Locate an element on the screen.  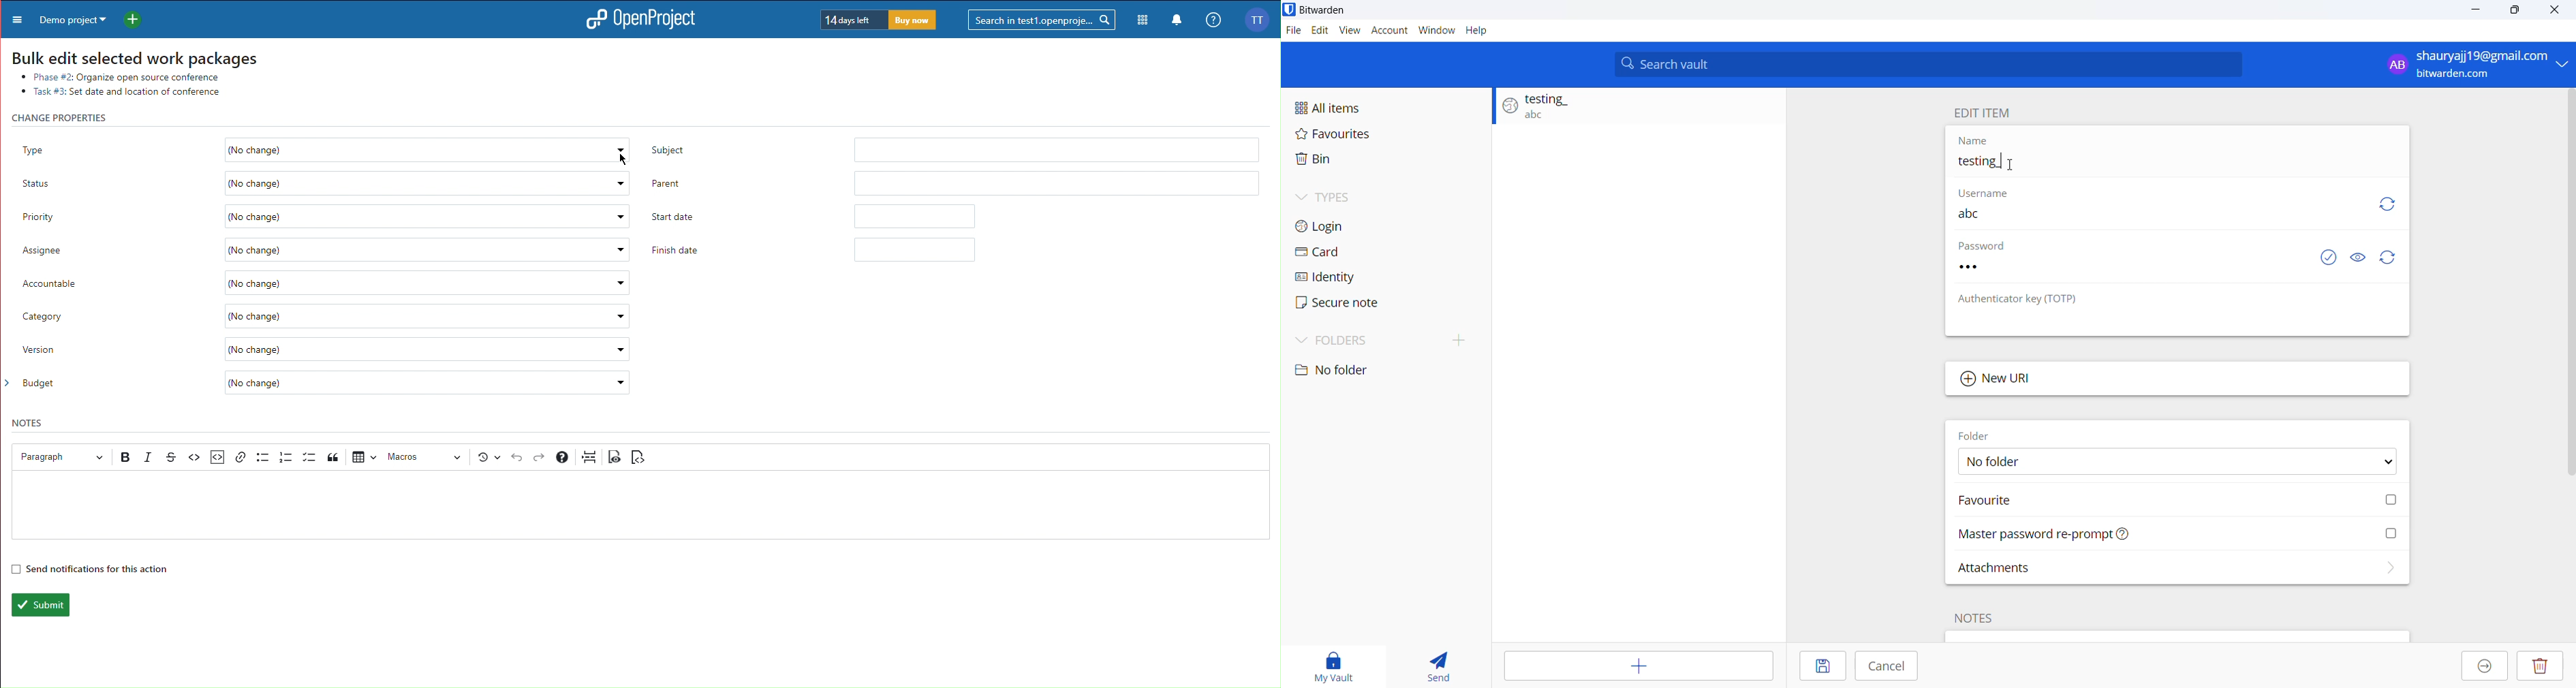
Demo project is located at coordinates (70, 18).